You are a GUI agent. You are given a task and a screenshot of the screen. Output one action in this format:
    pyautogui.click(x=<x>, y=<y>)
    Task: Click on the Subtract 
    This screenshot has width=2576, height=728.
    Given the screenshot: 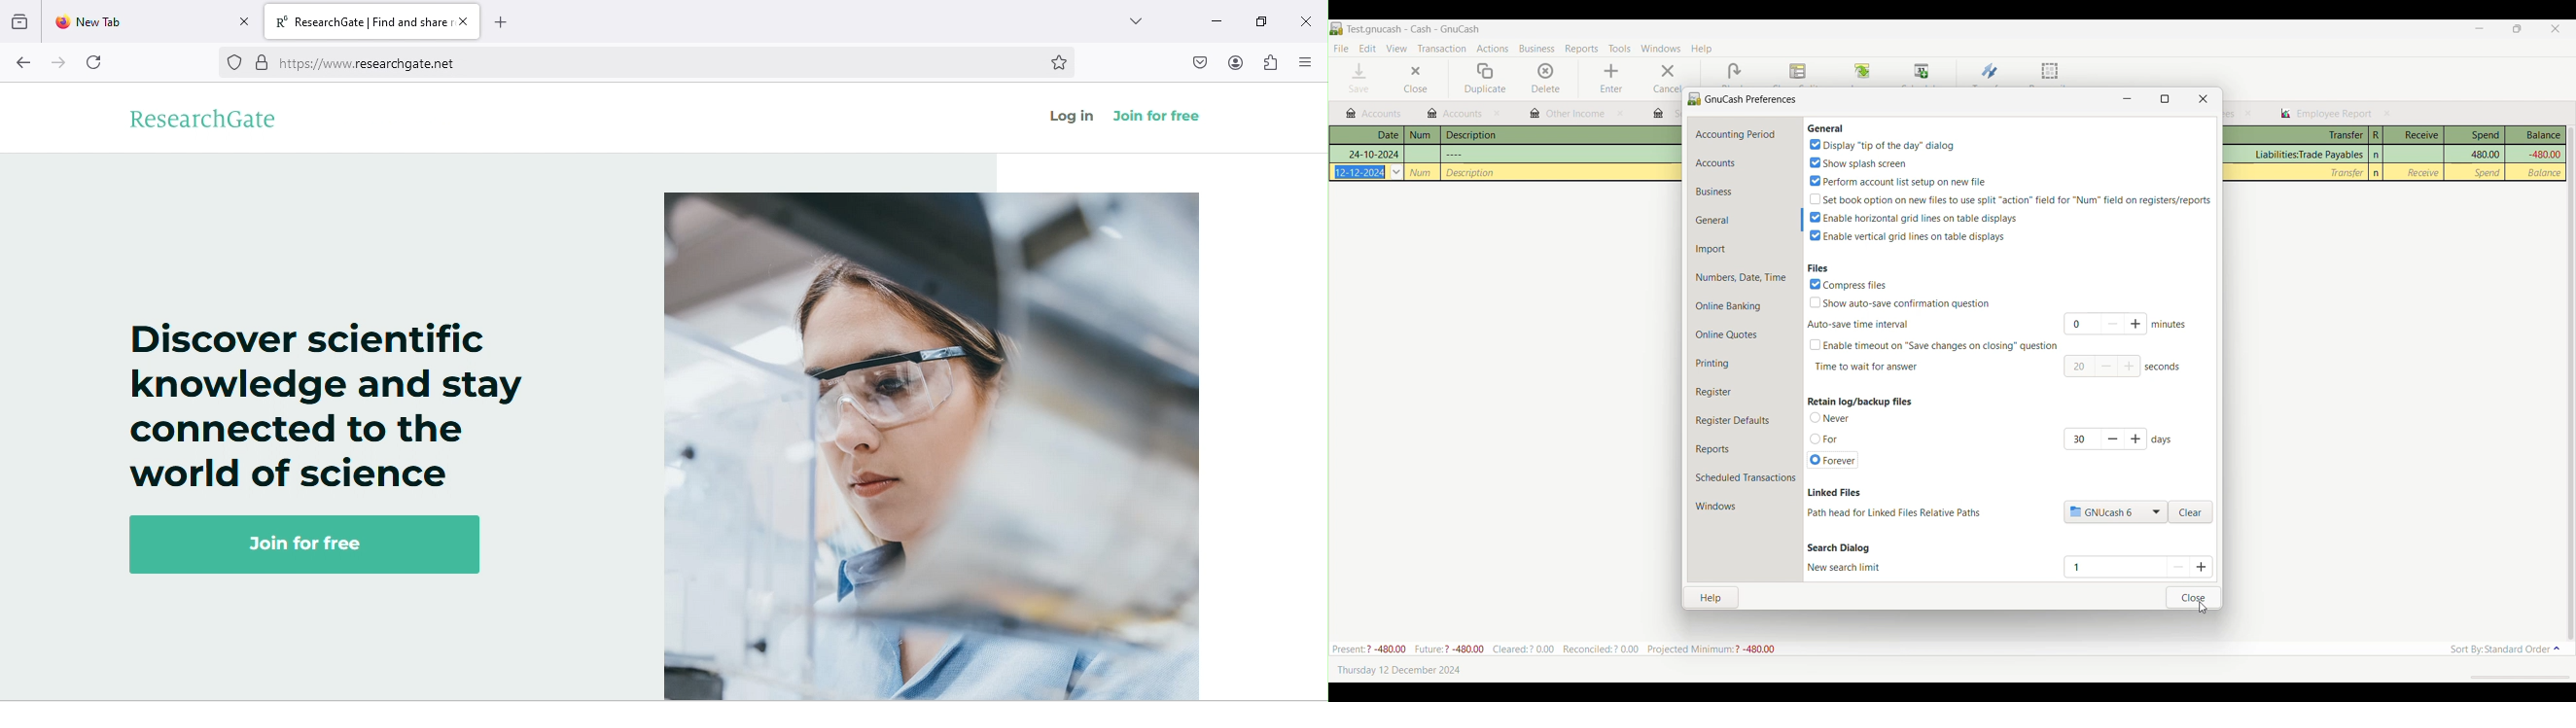 What is the action you would take?
    pyautogui.click(x=2112, y=323)
    